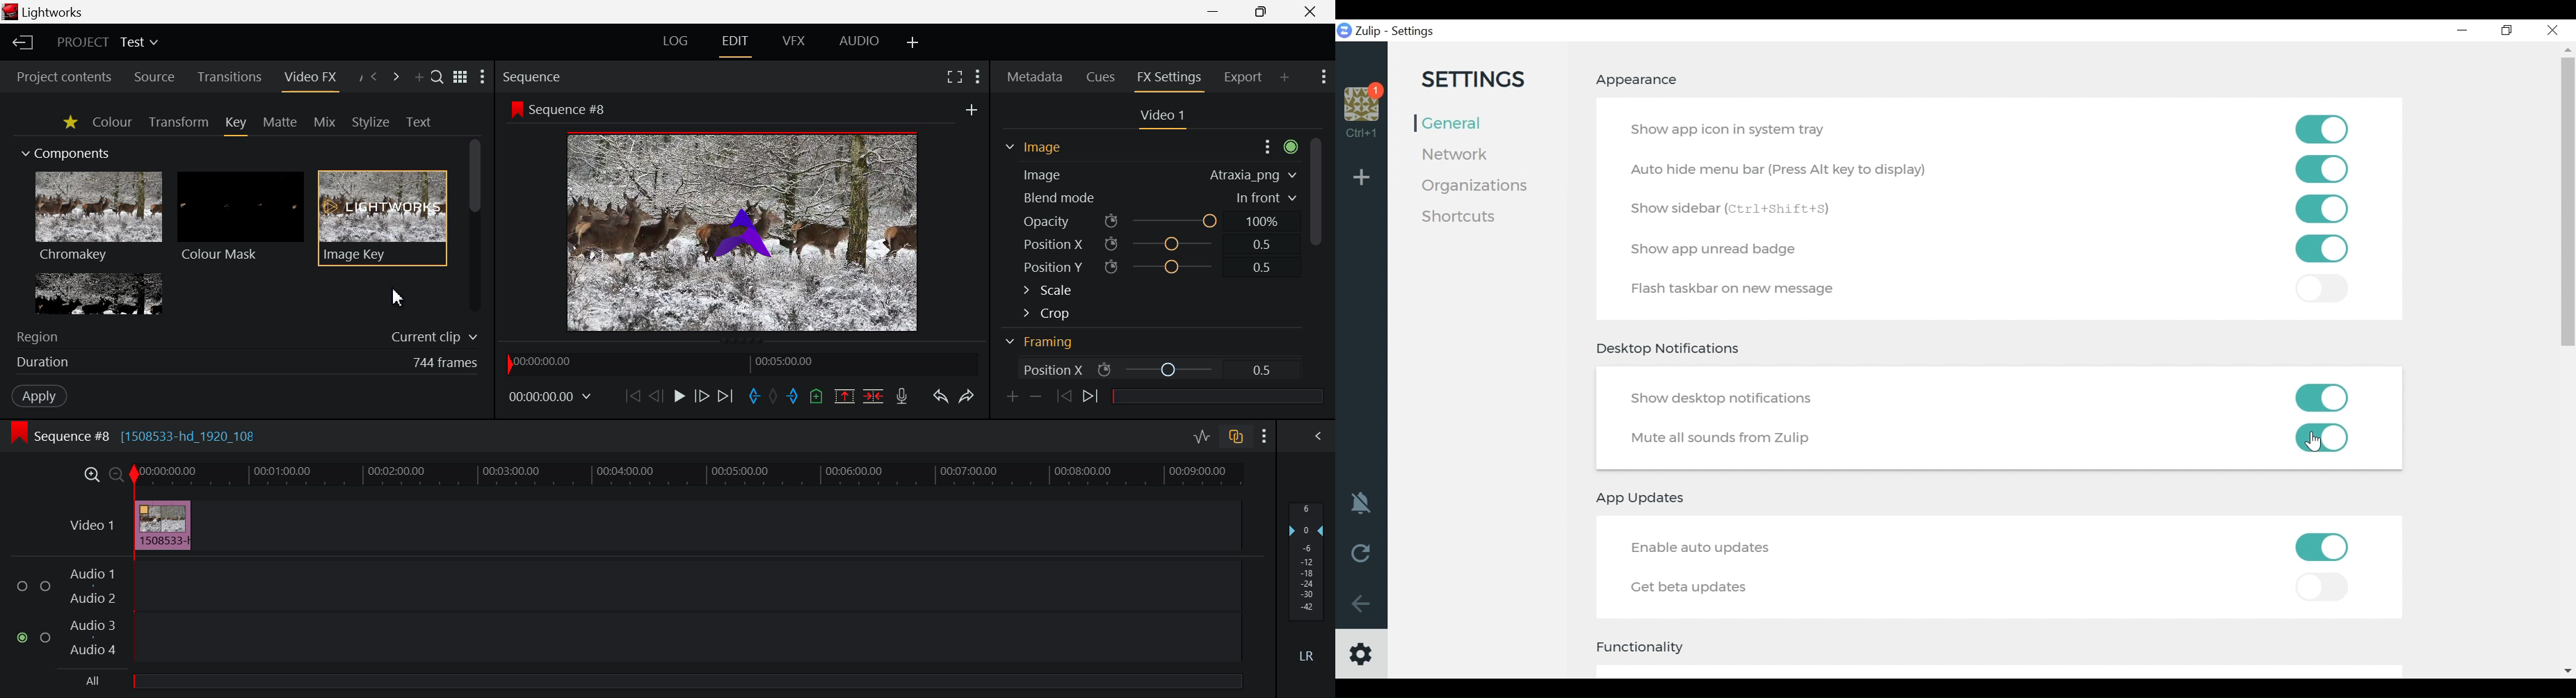  What do you see at coordinates (324, 122) in the screenshot?
I see `Mix` at bounding box center [324, 122].